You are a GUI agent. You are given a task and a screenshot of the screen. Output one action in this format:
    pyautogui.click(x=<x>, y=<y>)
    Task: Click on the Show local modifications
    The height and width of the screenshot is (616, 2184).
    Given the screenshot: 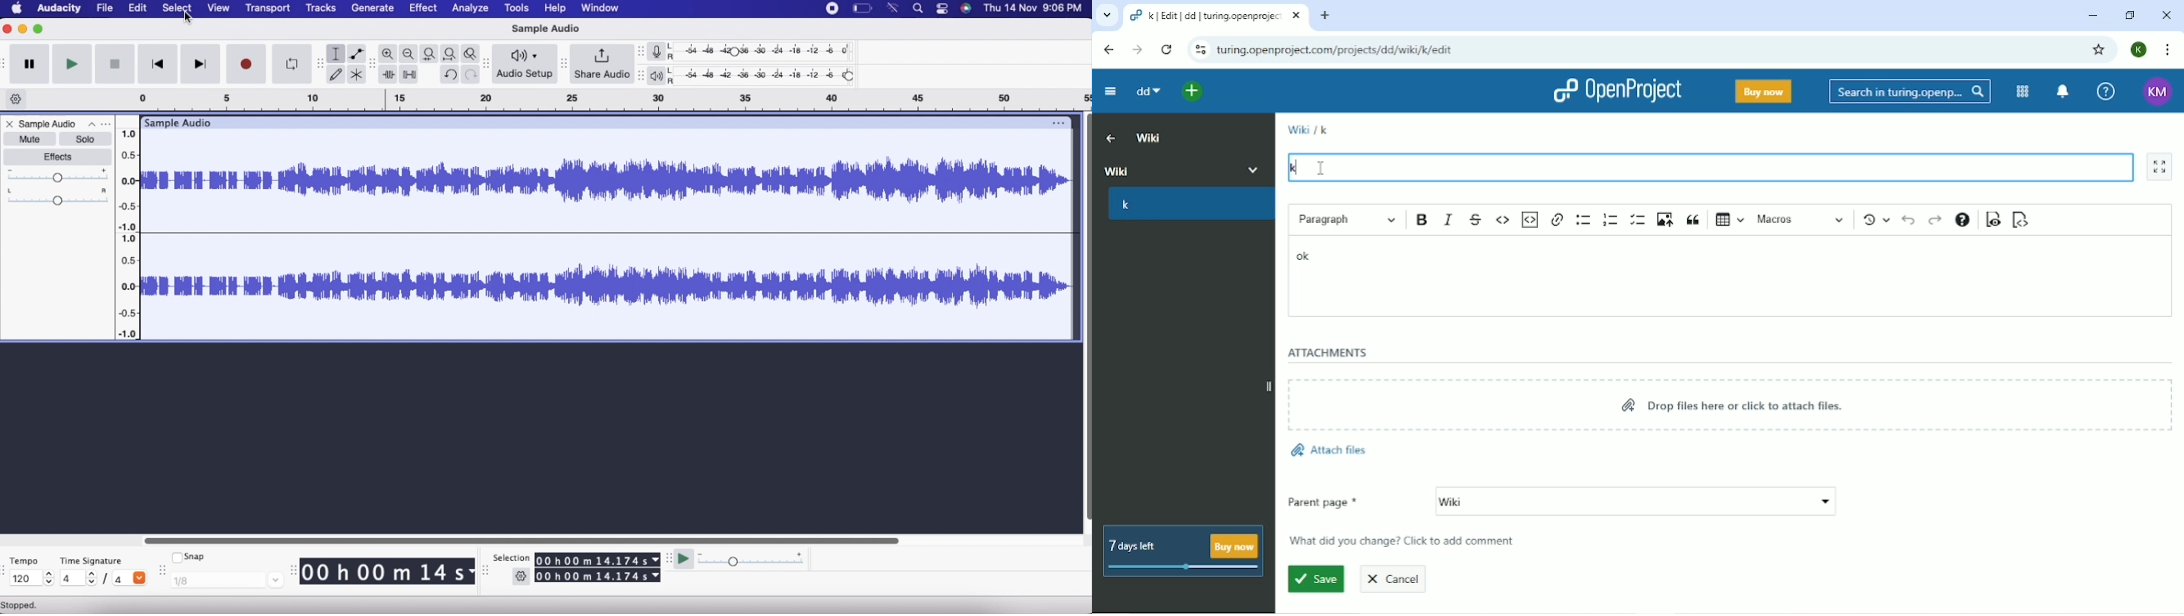 What is the action you would take?
    pyautogui.click(x=1876, y=220)
    